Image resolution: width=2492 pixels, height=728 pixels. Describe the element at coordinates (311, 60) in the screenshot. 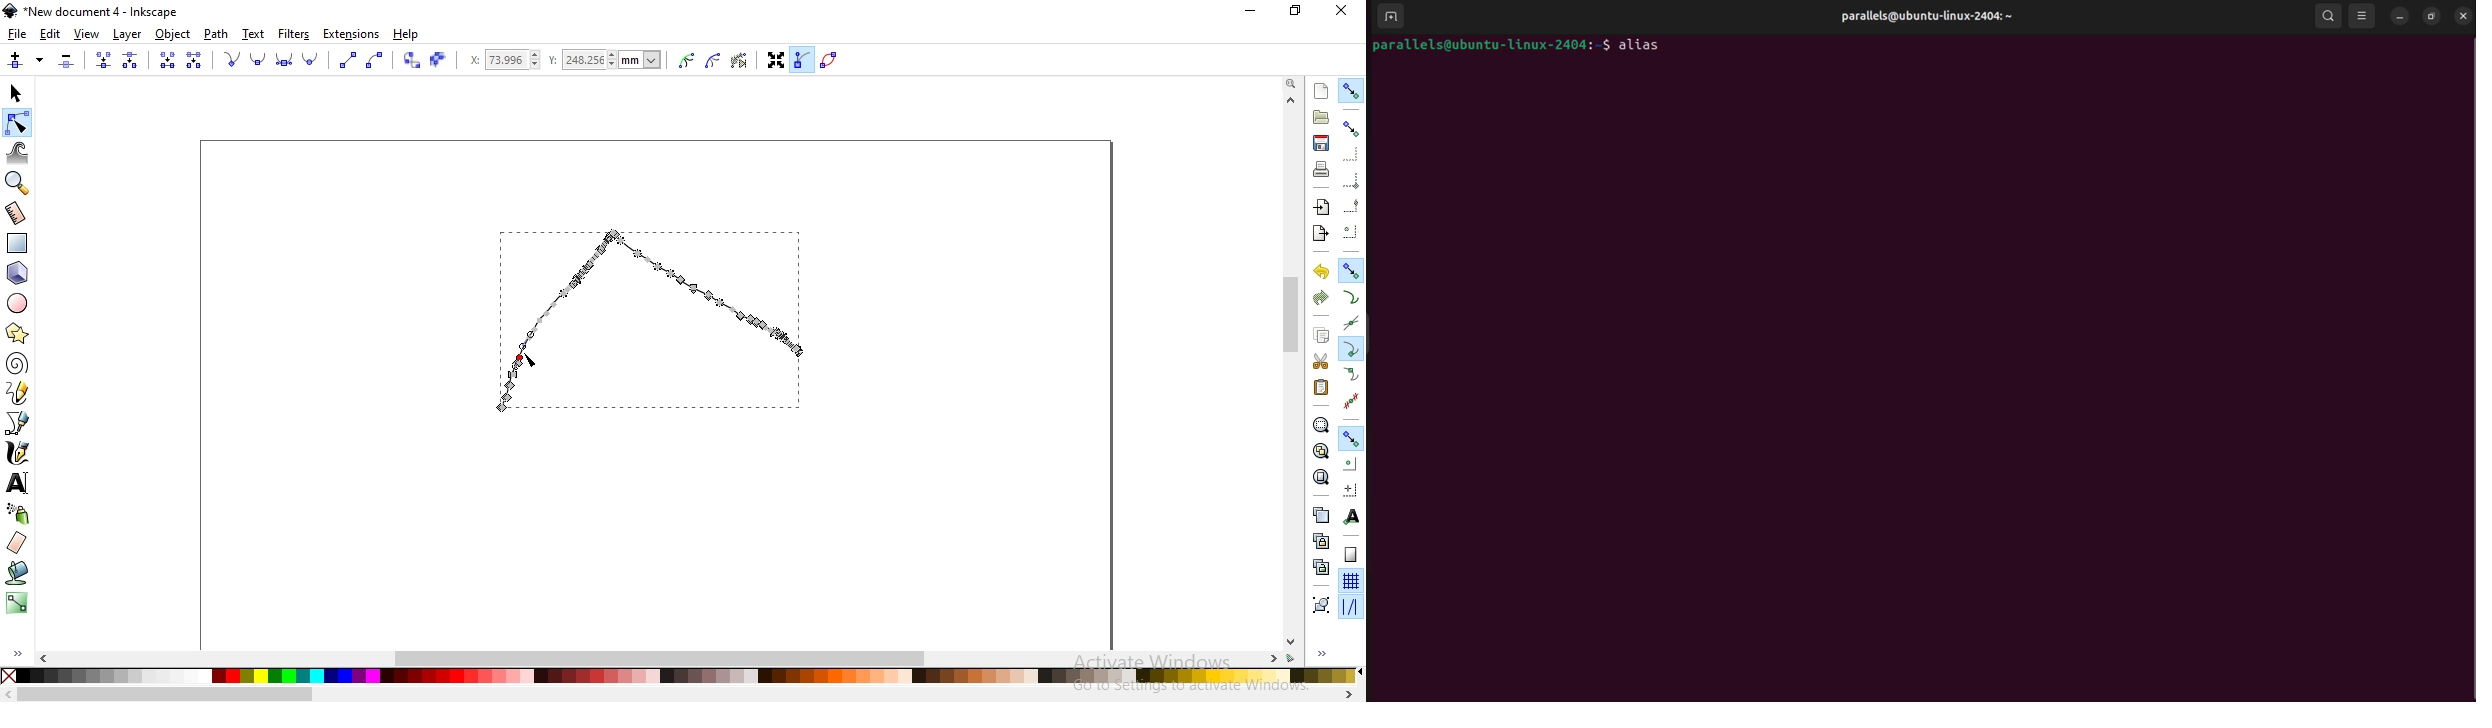

I see `make selected nodes auto-smooth` at that location.